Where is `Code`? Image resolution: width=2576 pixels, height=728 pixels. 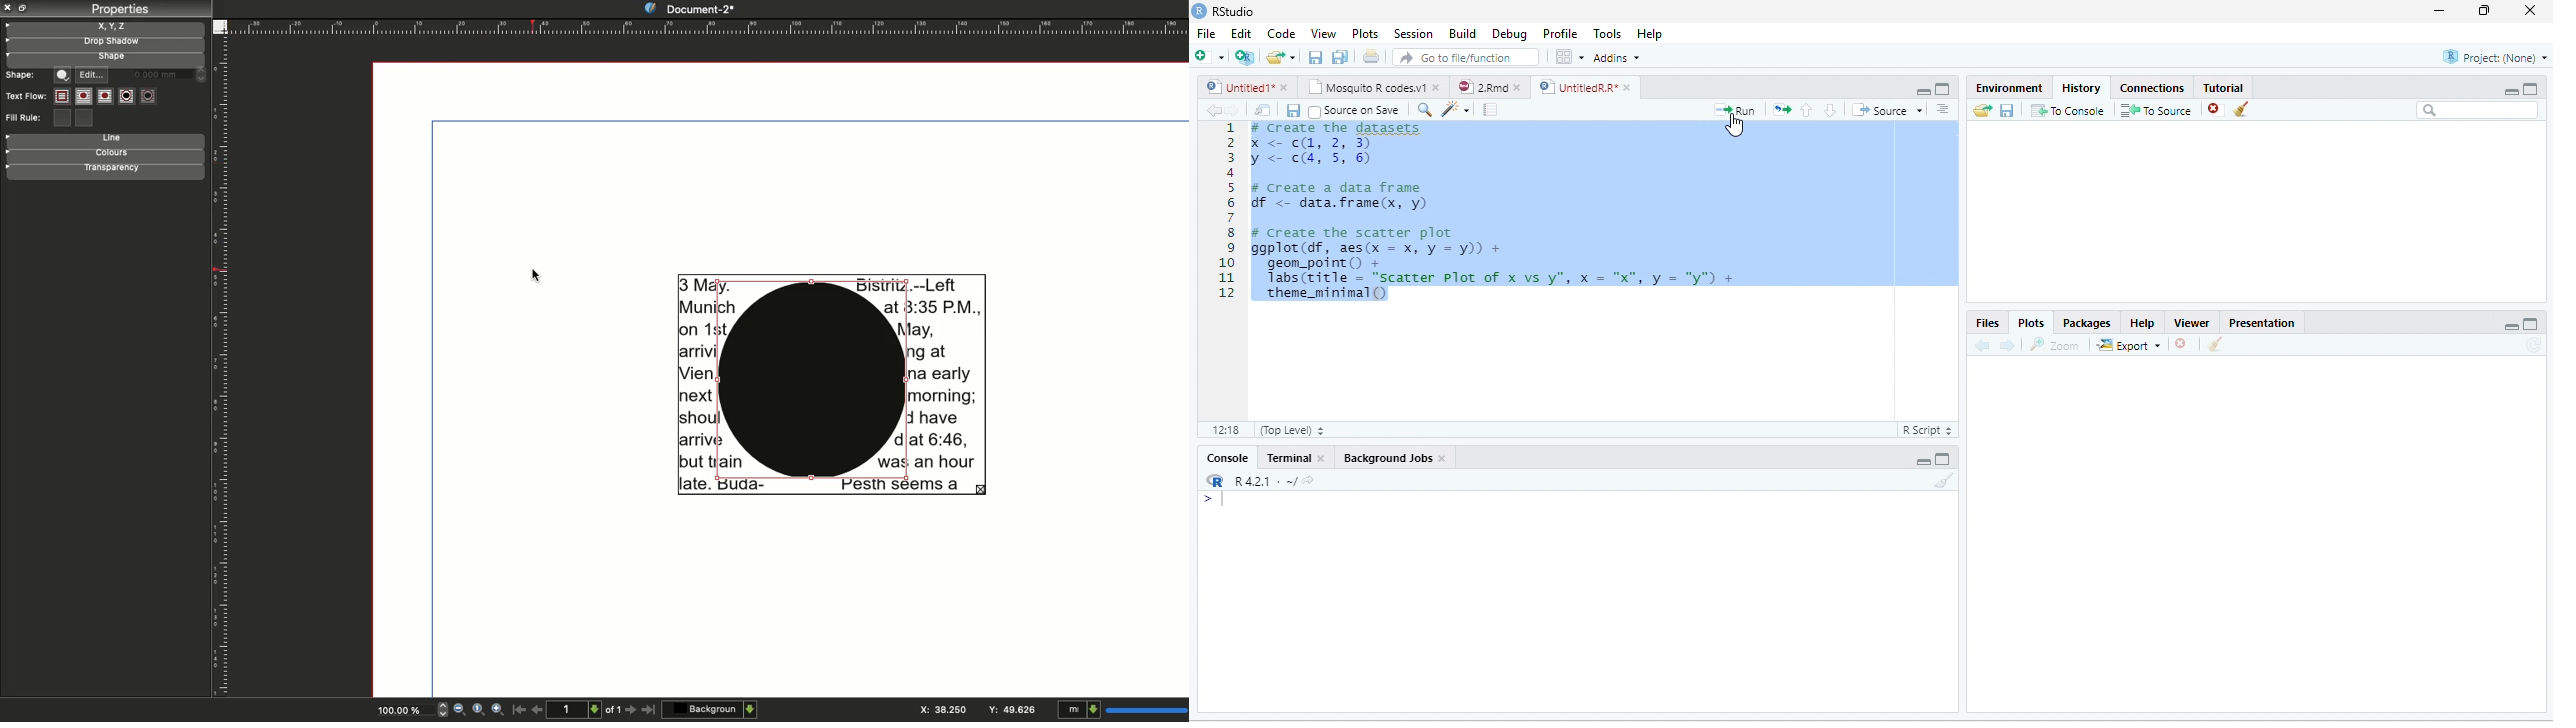 Code is located at coordinates (1280, 33).